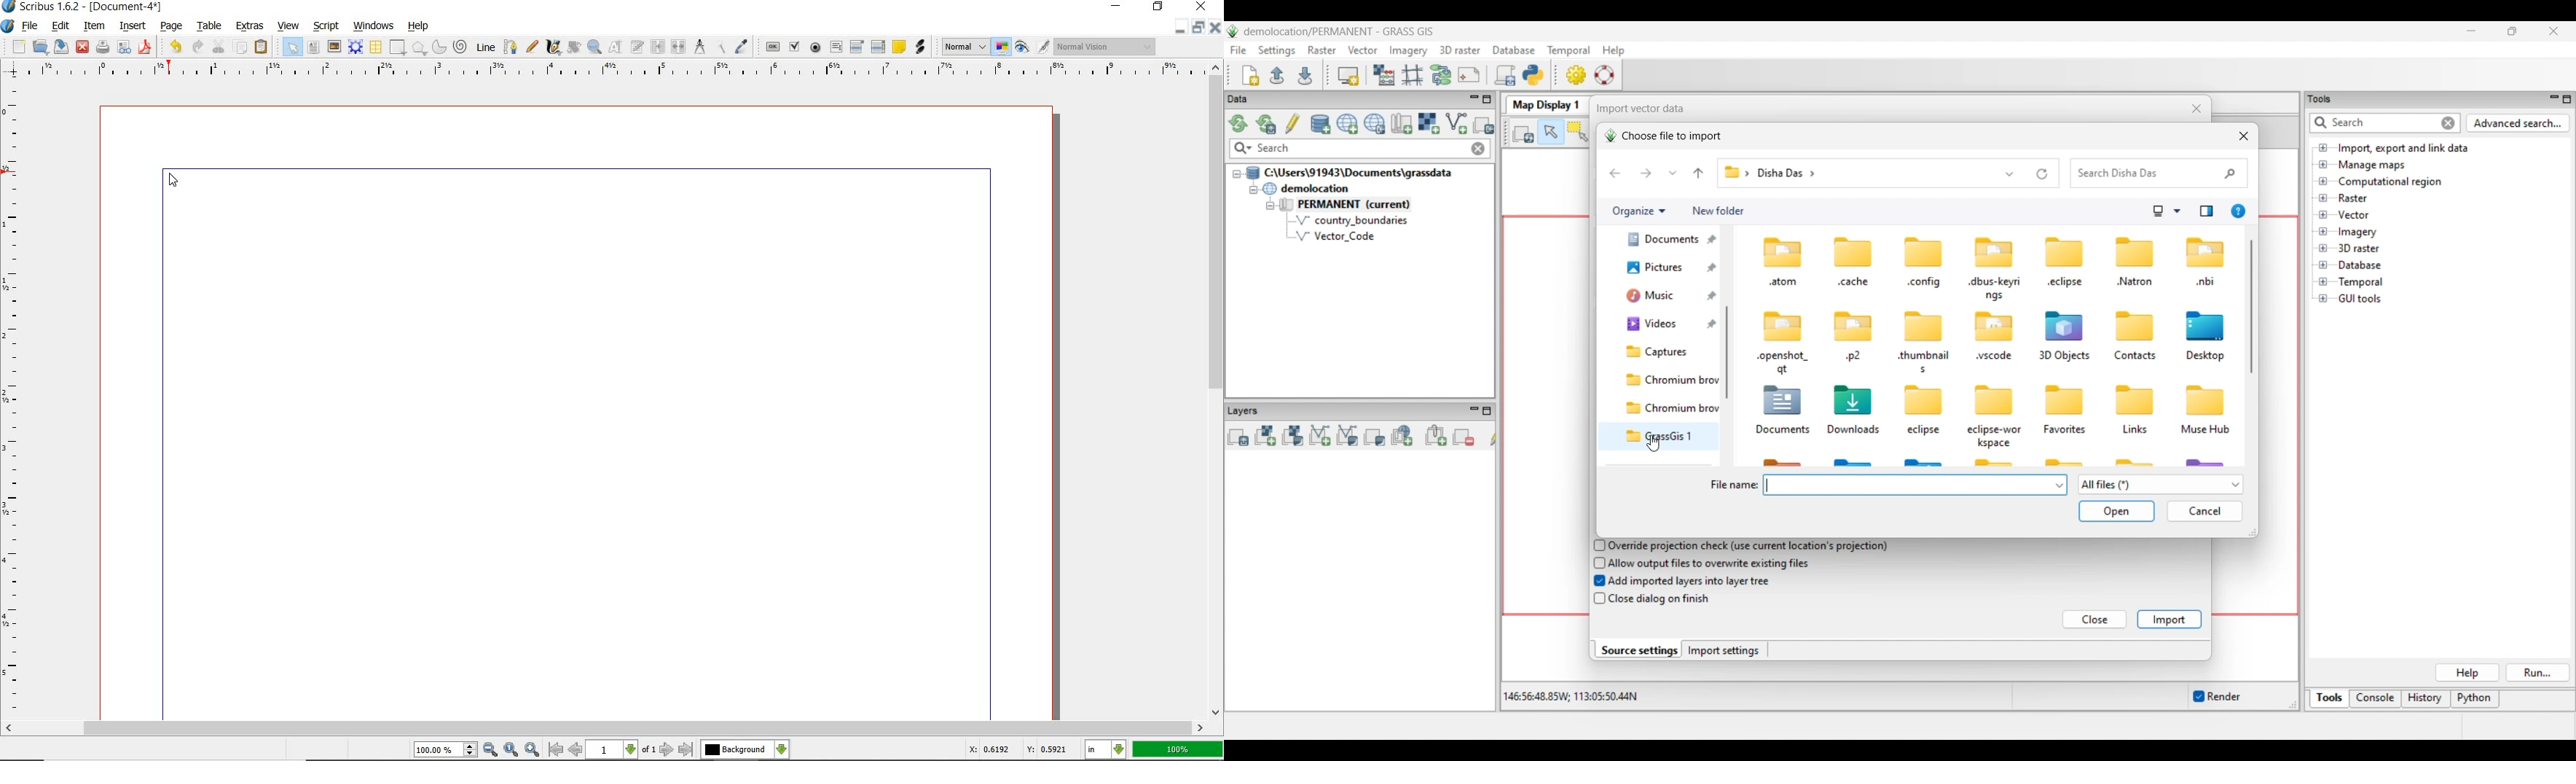 The width and height of the screenshot is (2576, 784). Describe the element at coordinates (461, 47) in the screenshot. I see `spiral` at that location.